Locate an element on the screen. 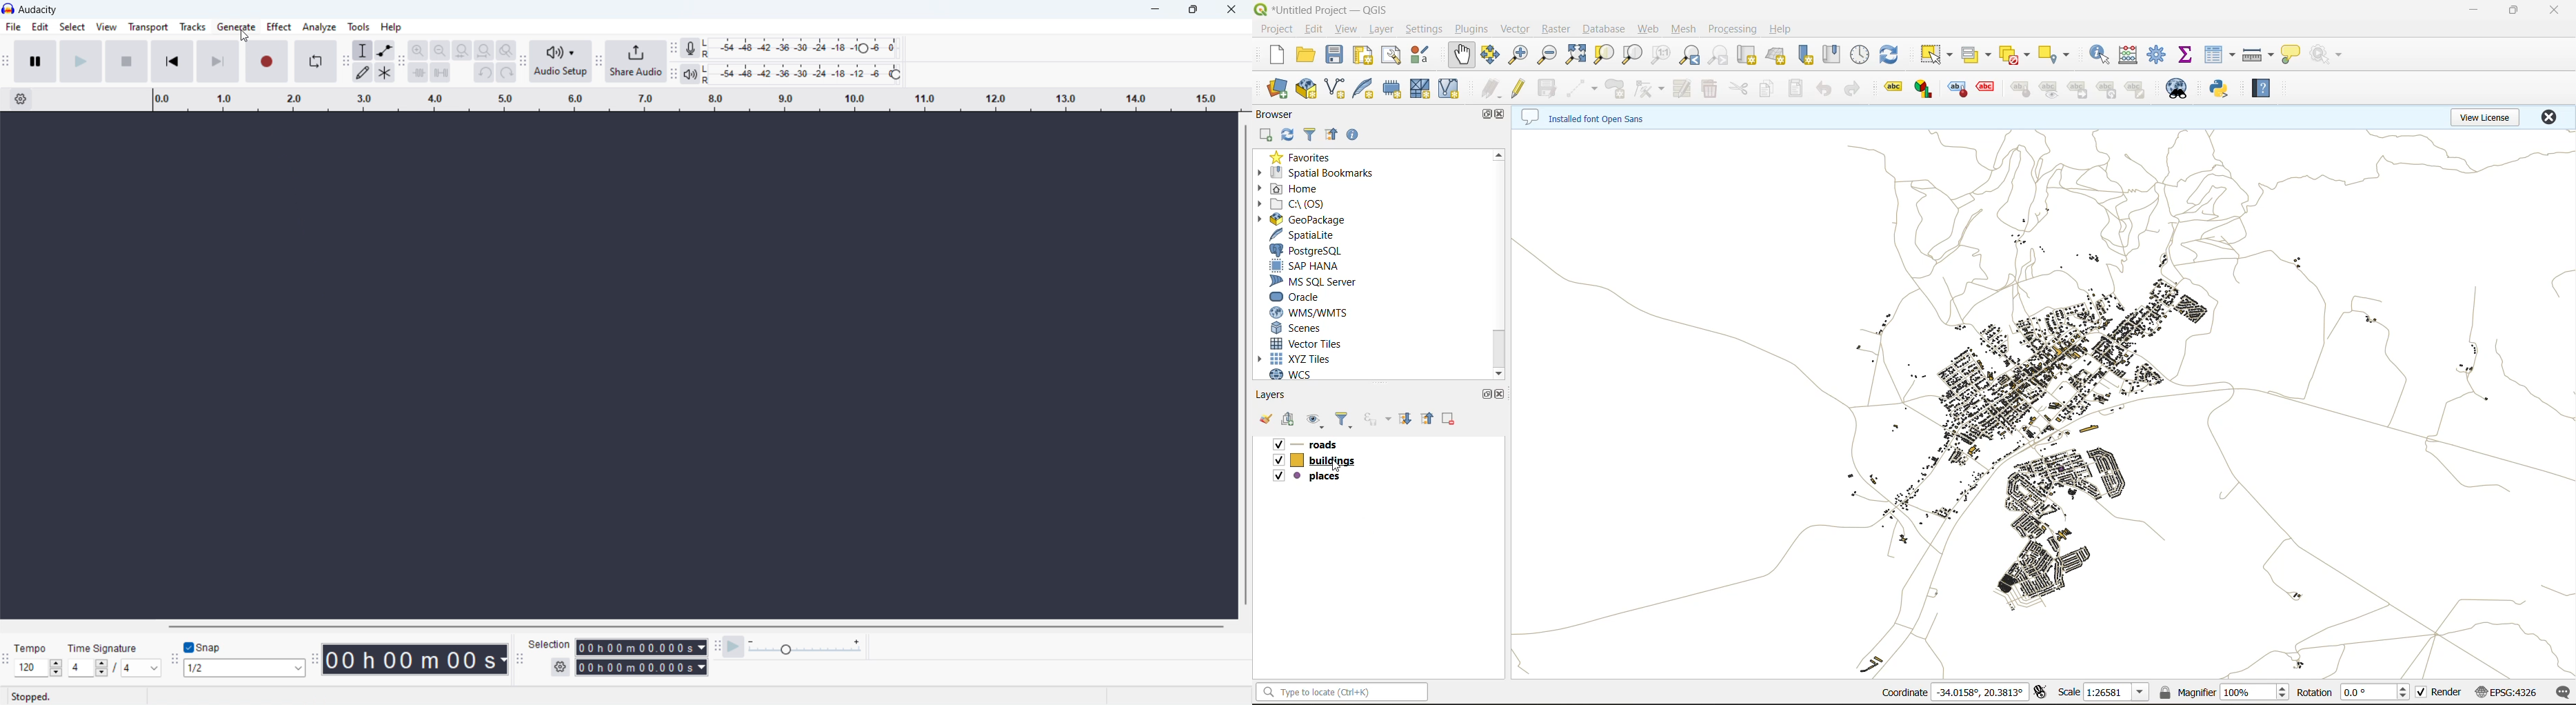  end time is located at coordinates (643, 668).